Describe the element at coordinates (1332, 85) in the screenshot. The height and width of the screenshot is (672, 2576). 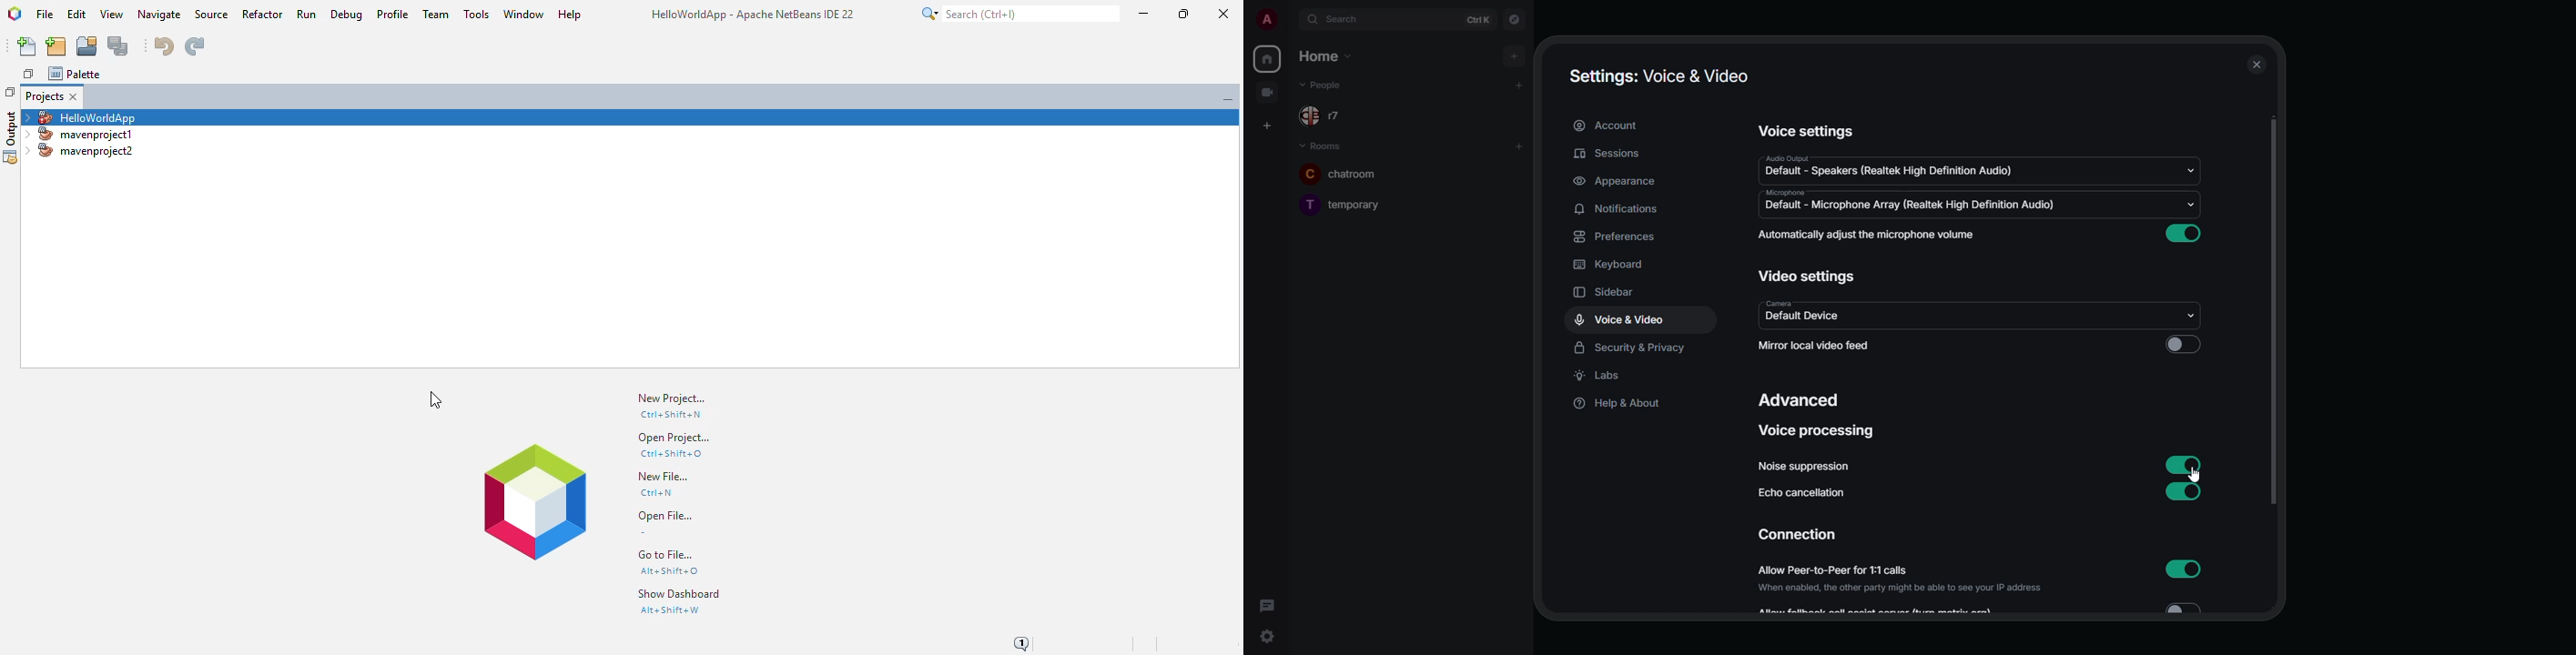
I see `people` at that location.